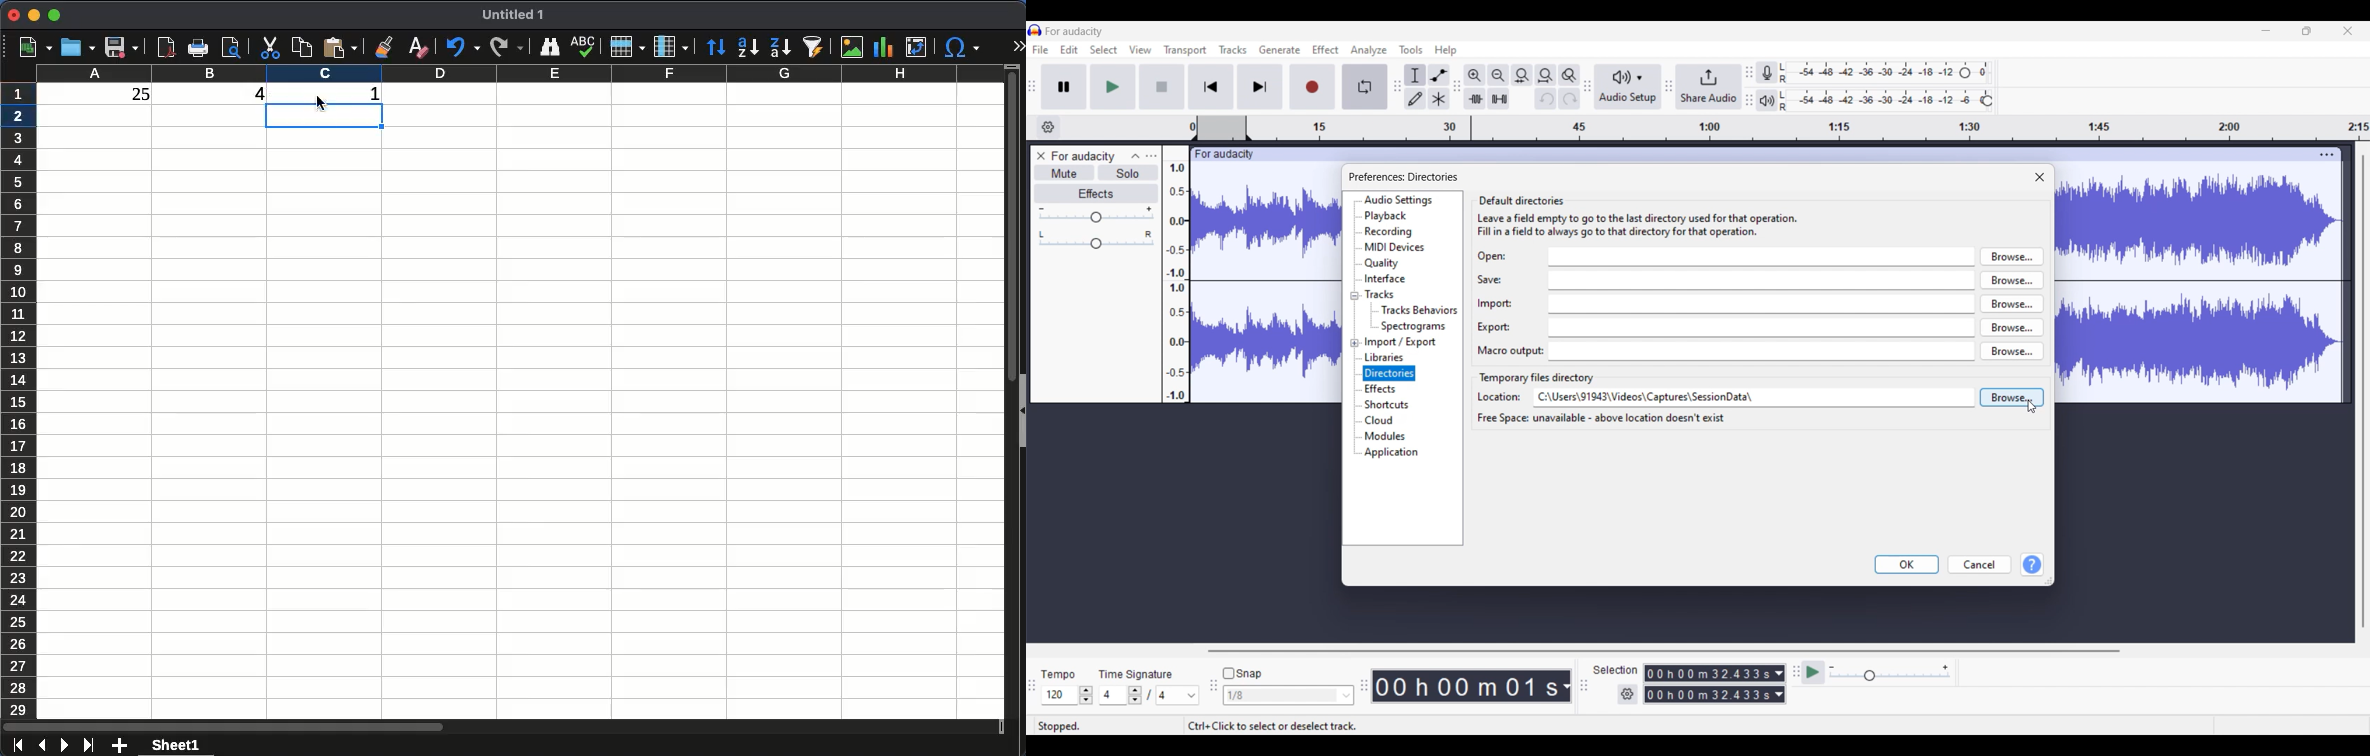 Image resolution: width=2380 pixels, height=756 pixels. What do you see at coordinates (883, 47) in the screenshot?
I see `chart` at bounding box center [883, 47].